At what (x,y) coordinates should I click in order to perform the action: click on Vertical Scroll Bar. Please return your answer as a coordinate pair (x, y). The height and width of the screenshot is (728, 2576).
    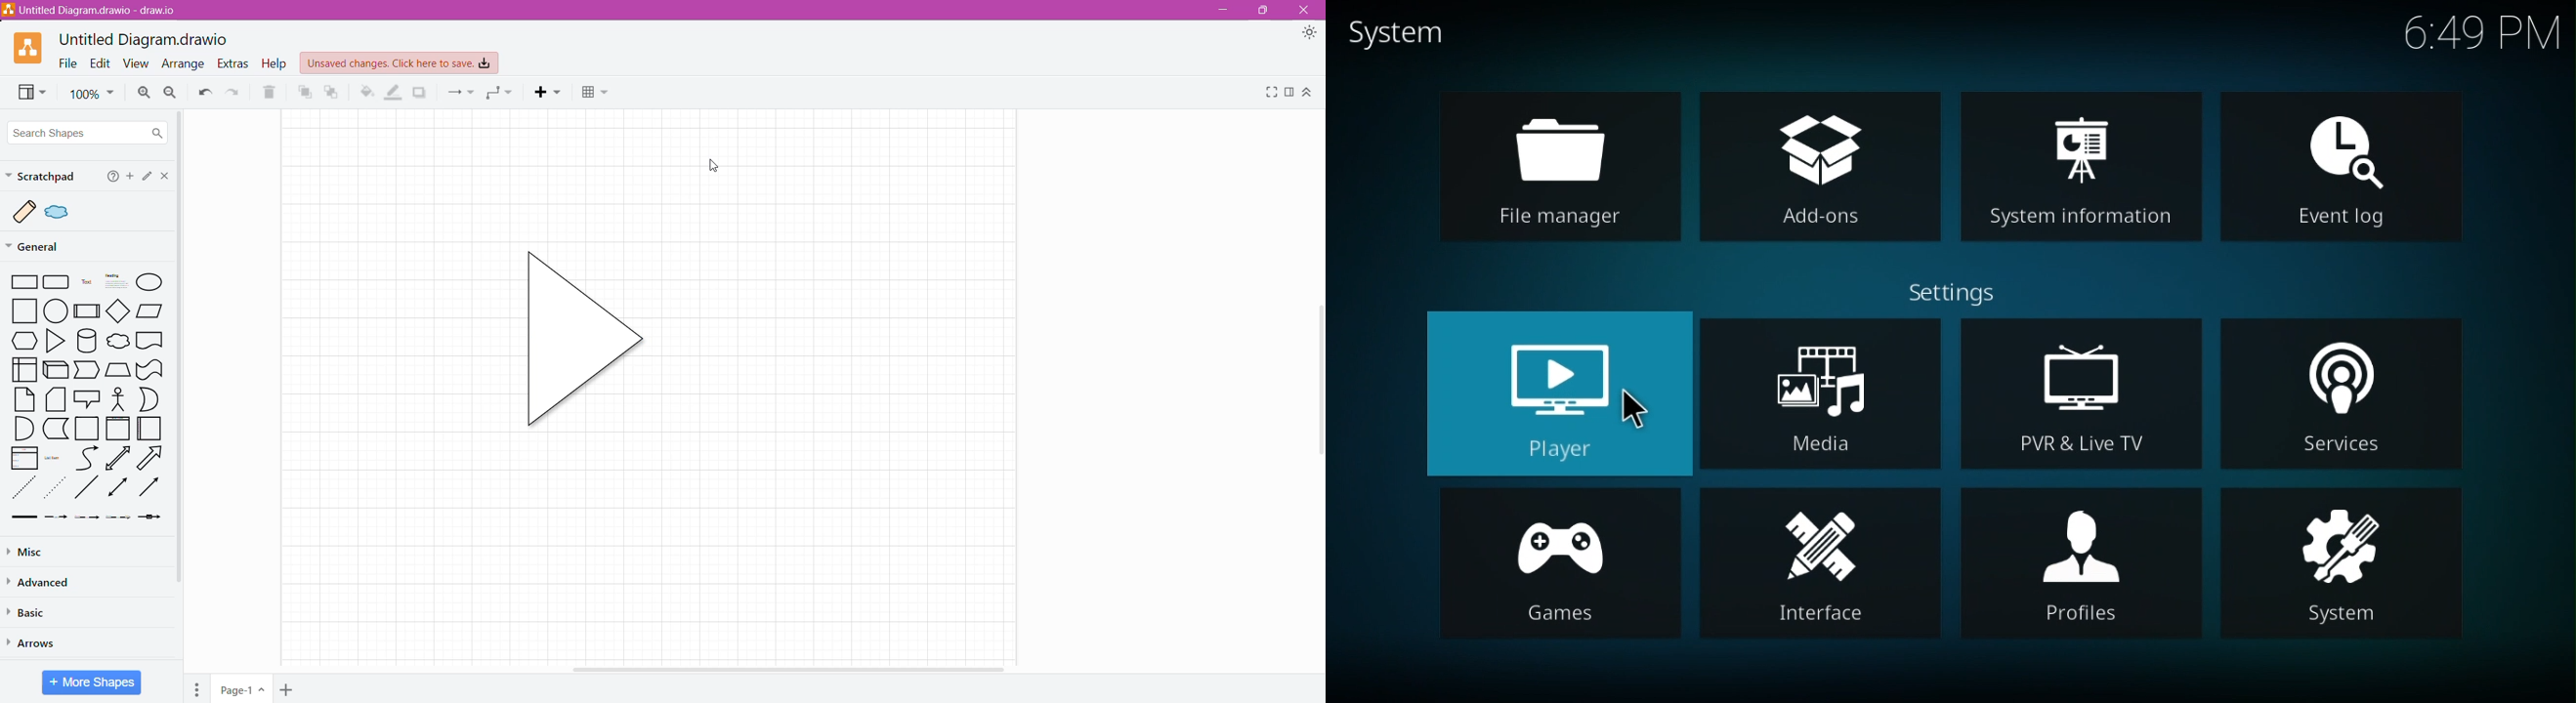
    Looking at the image, I should click on (182, 347).